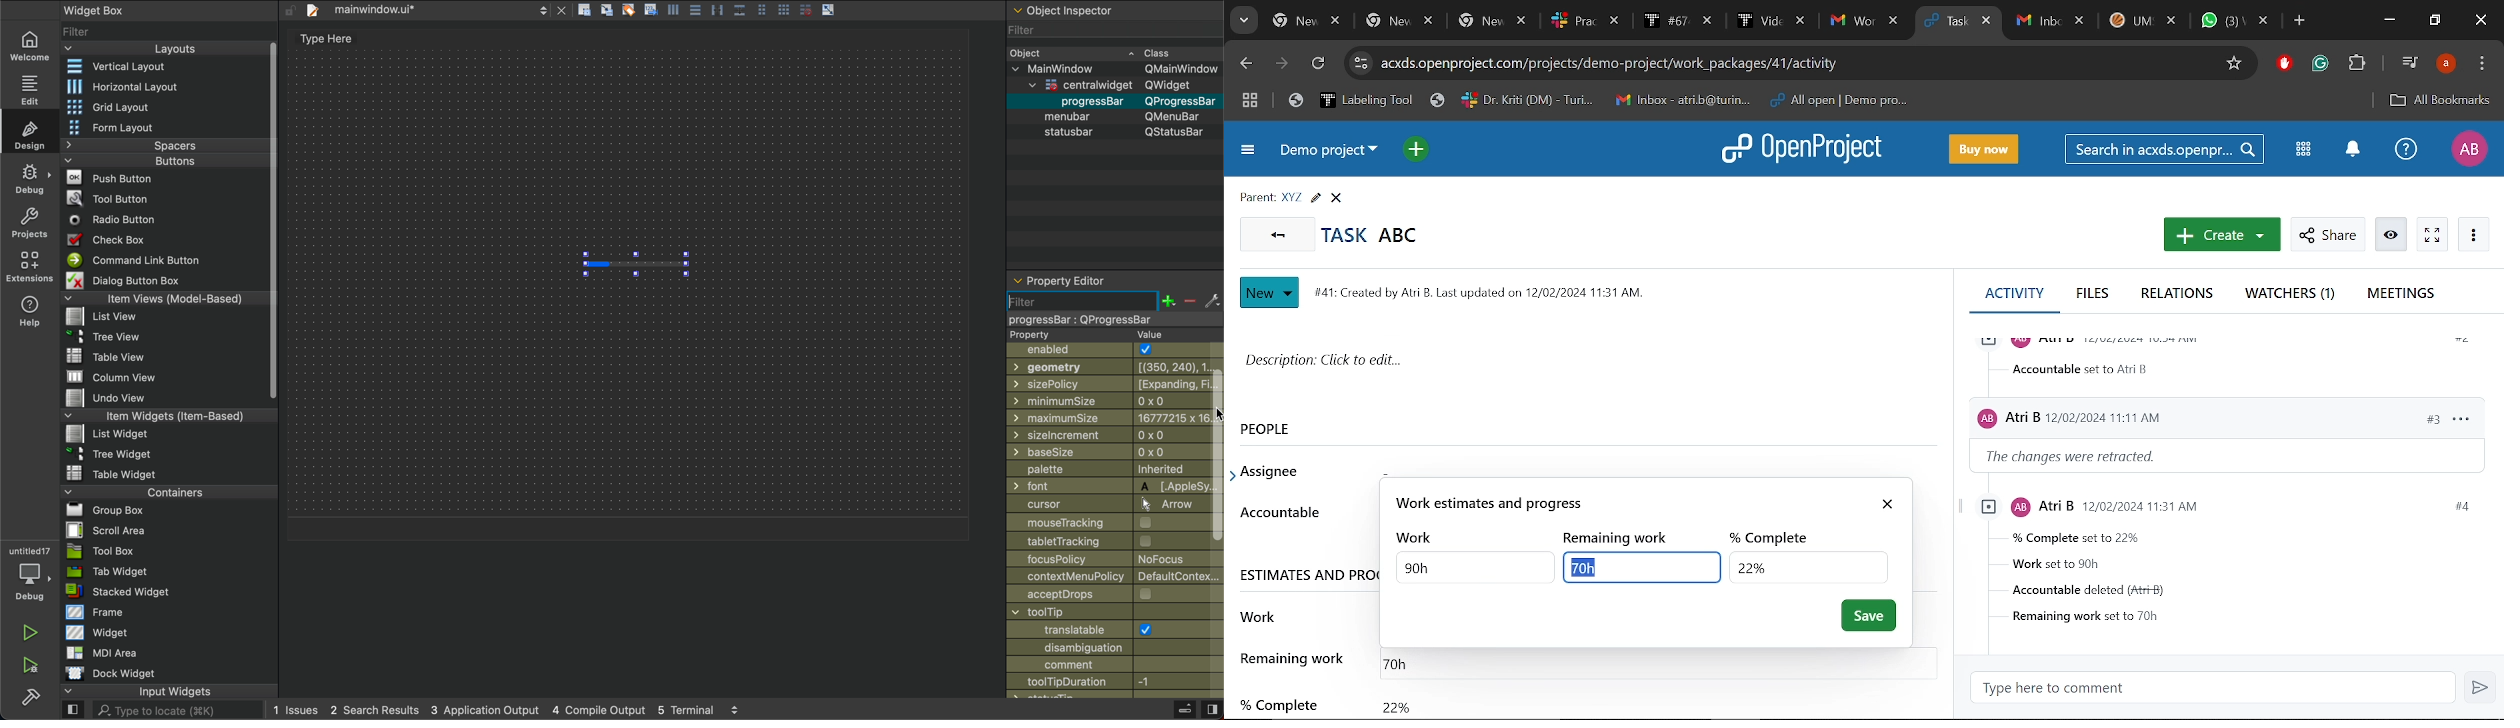 The image size is (2520, 728). Describe the element at coordinates (2350, 150) in the screenshot. I see `Notification center` at that location.